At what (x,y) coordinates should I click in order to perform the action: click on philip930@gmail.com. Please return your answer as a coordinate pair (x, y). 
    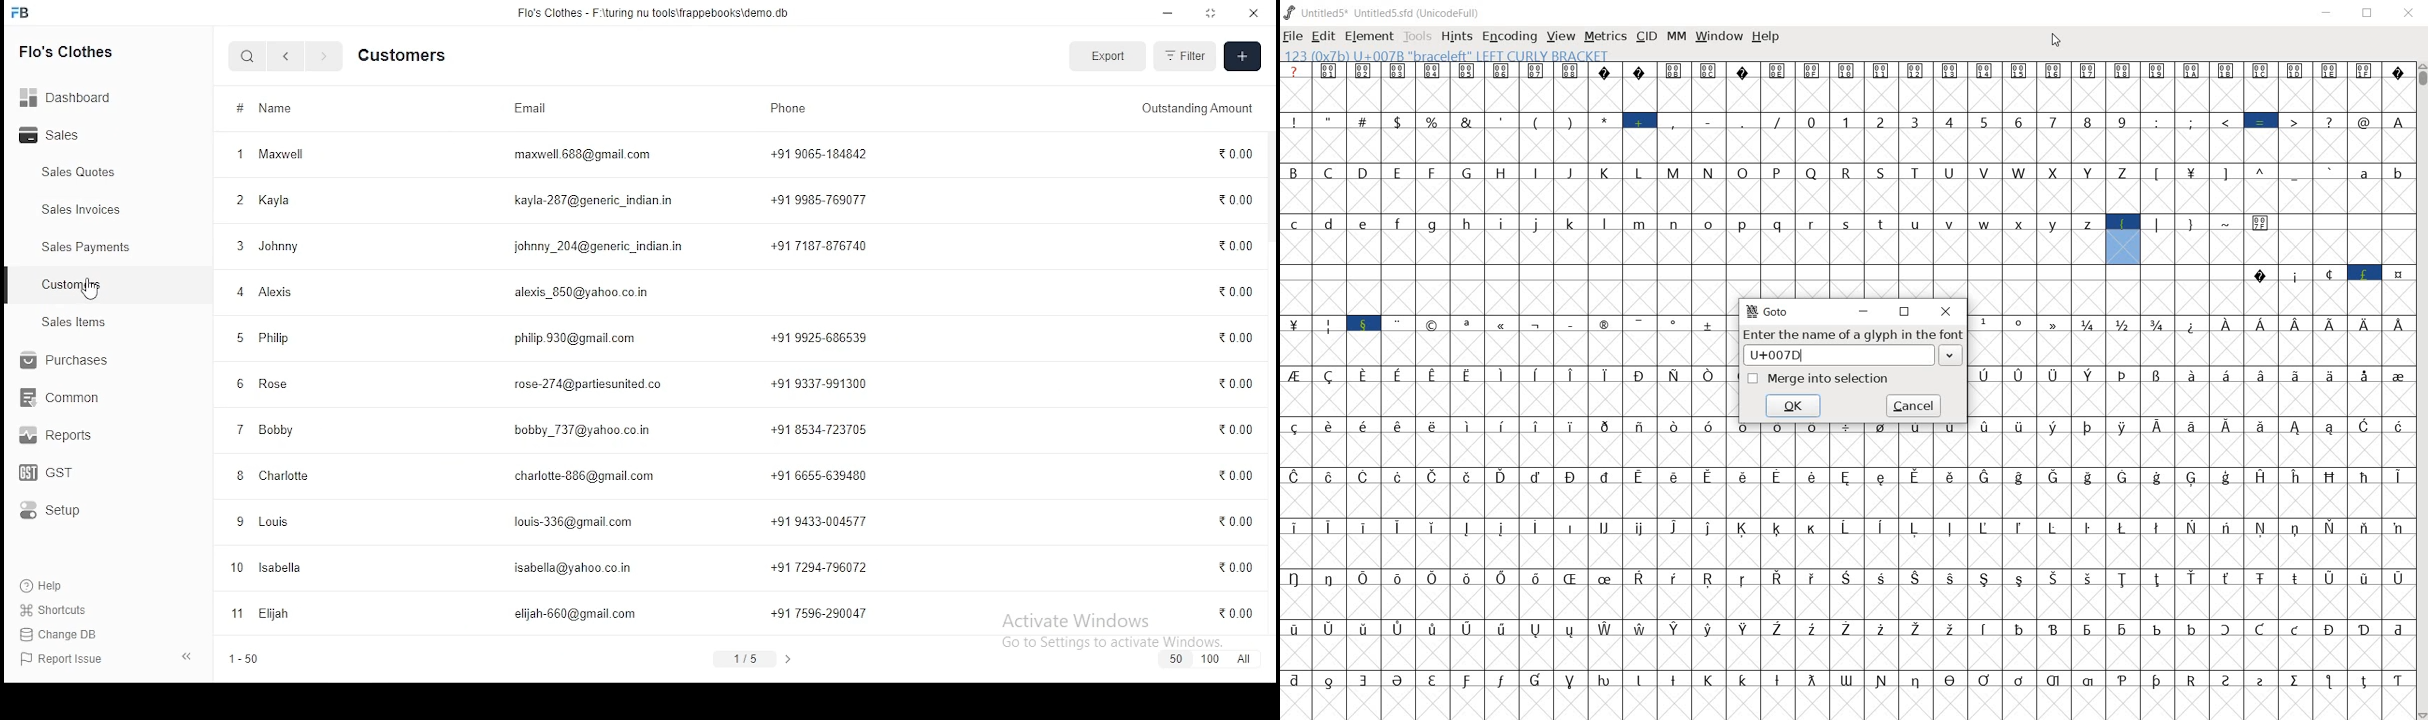
    Looking at the image, I should click on (579, 338).